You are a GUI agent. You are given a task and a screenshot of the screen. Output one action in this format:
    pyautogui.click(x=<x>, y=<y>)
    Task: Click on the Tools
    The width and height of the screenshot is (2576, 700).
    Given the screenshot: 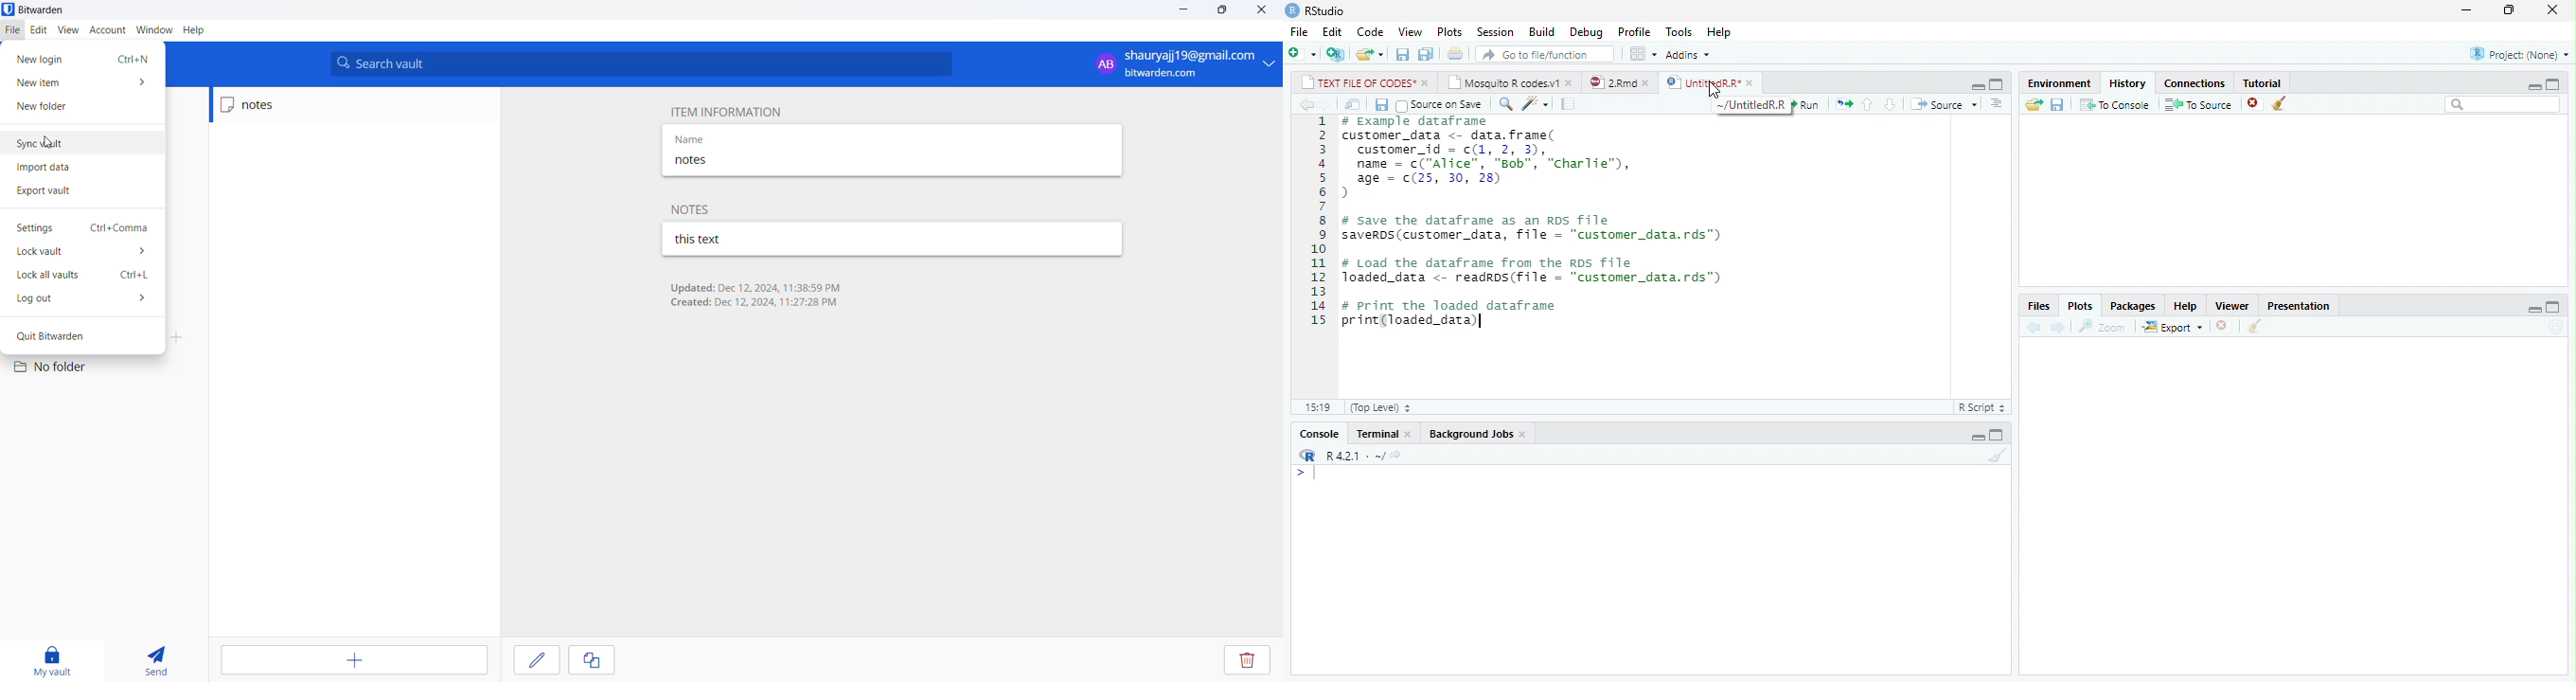 What is the action you would take?
    pyautogui.click(x=1679, y=30)
    